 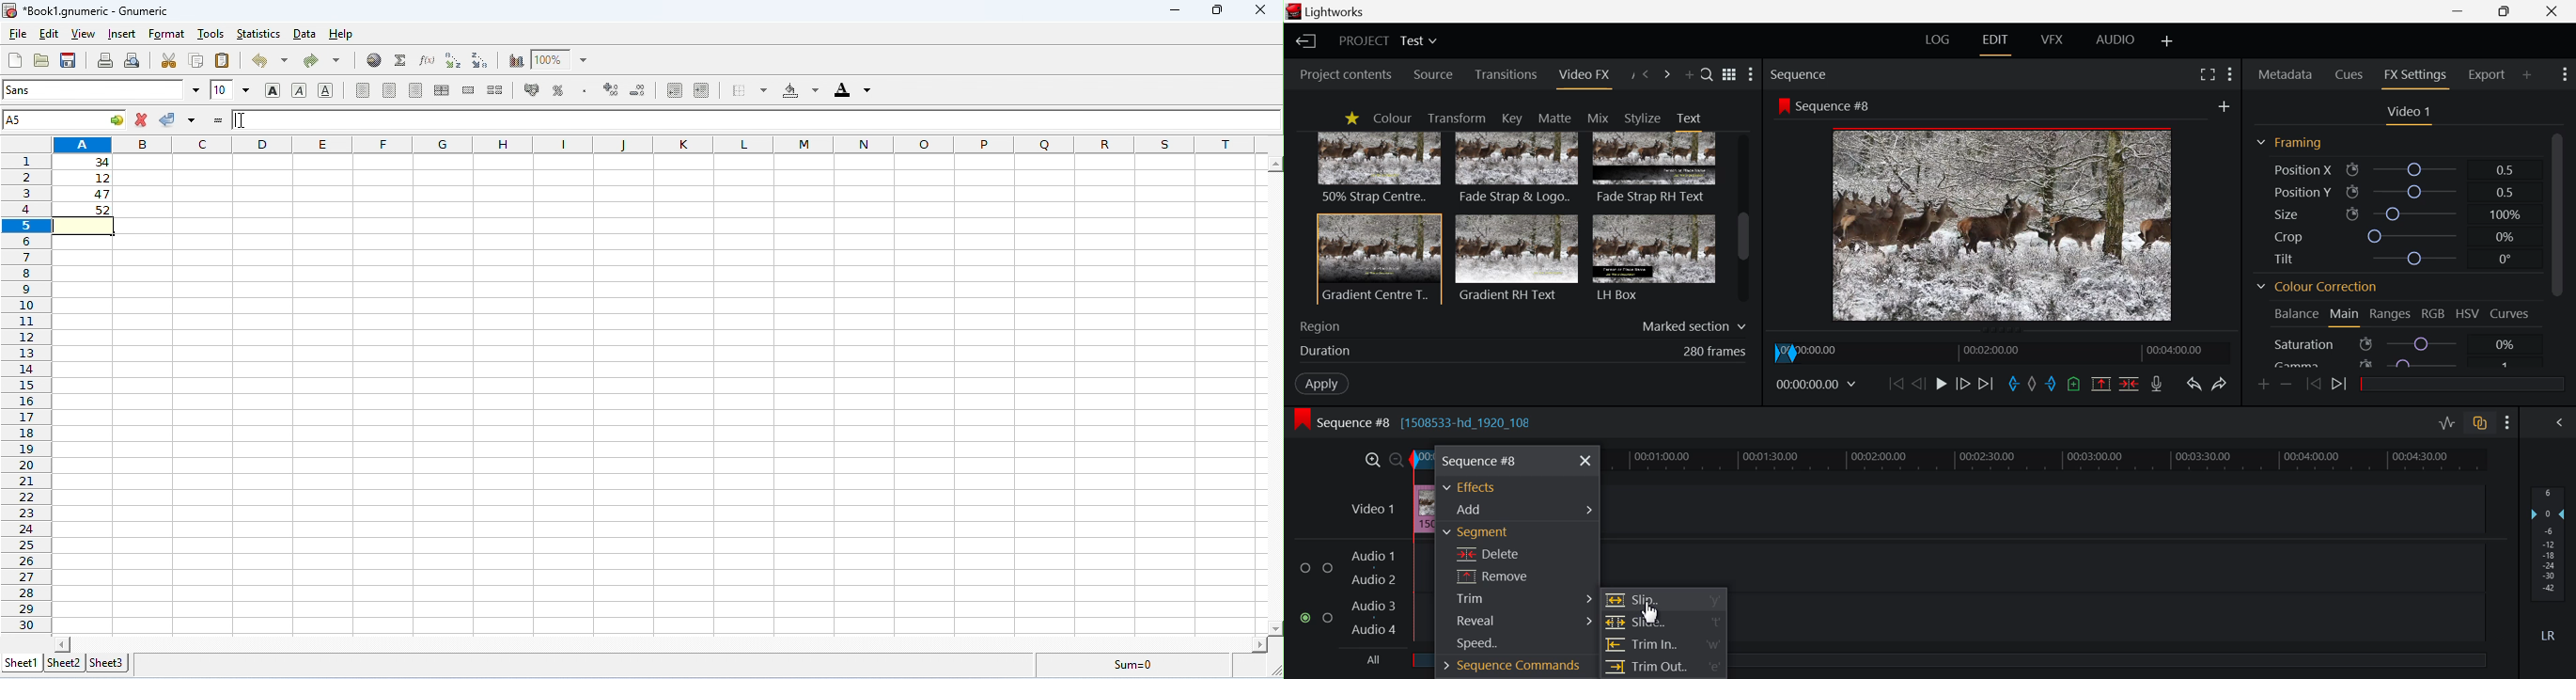 What do you see at coordinates (1351, 118) in the screenshot?
I see `Favorites` at bounding box center [1351, 118].